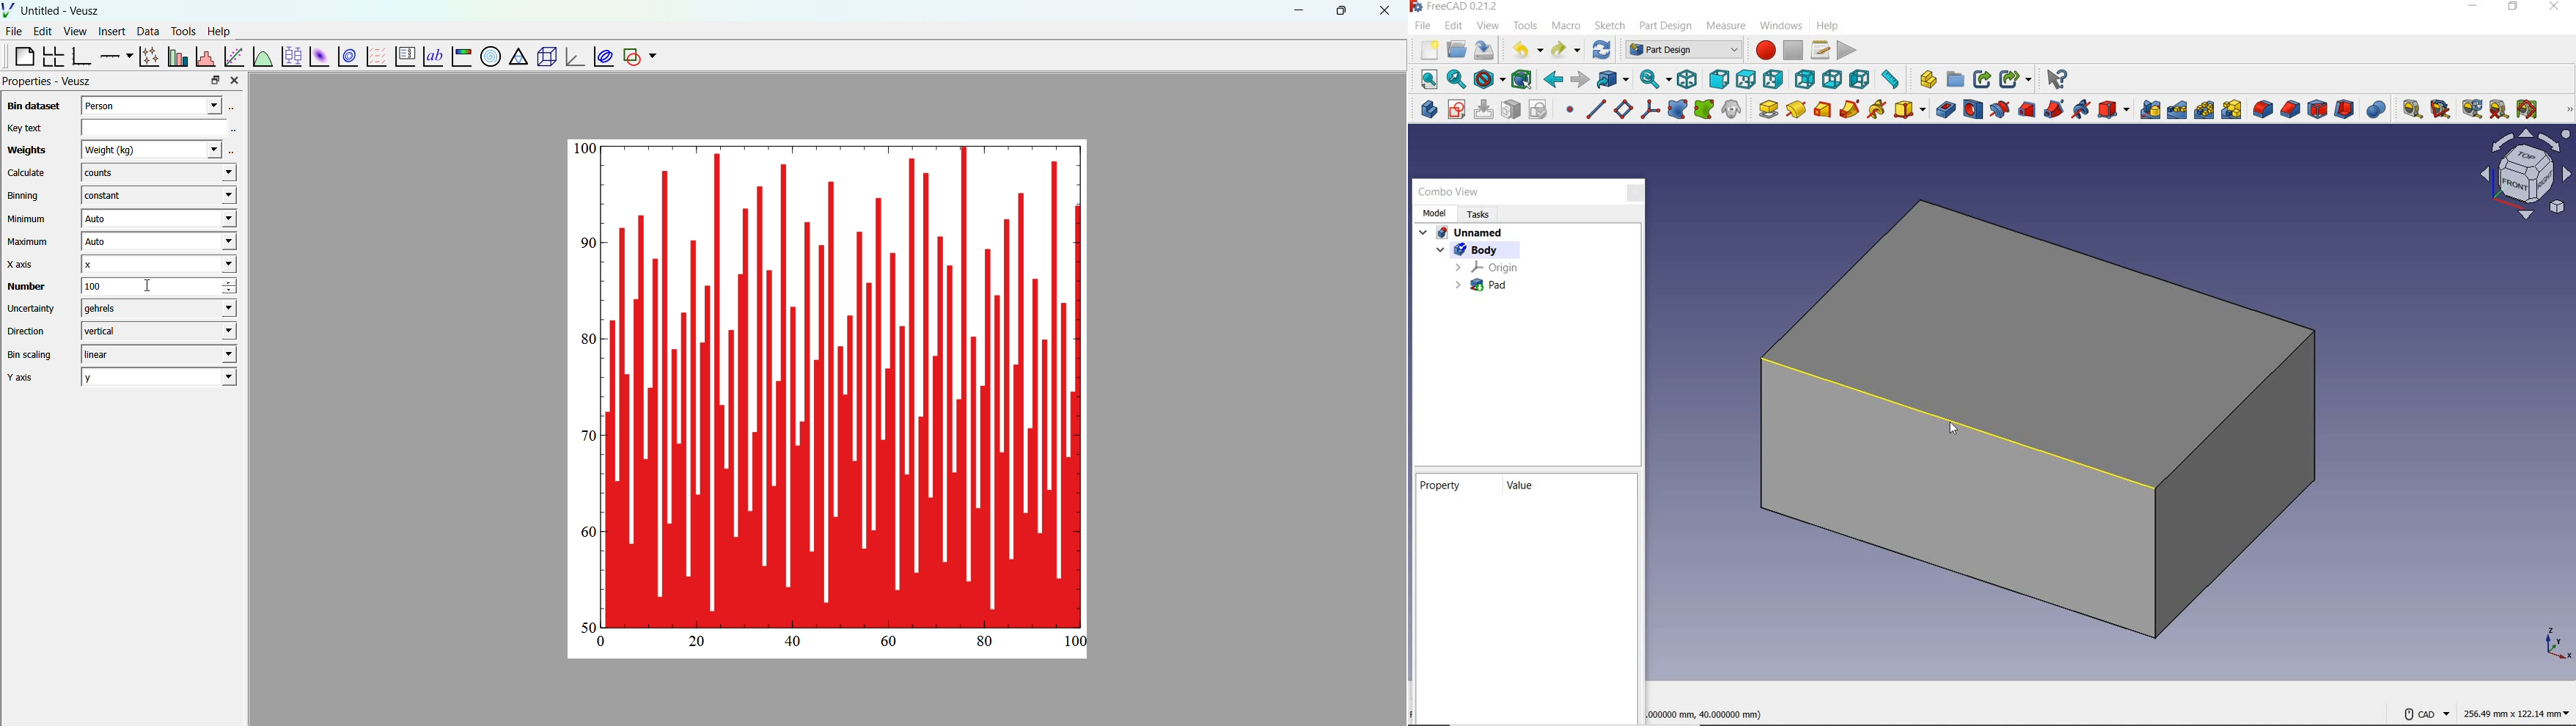  What do you see at coordinates (1525, 49) in the screenshot?
I see `undo` at bounding box center [1525, 49].